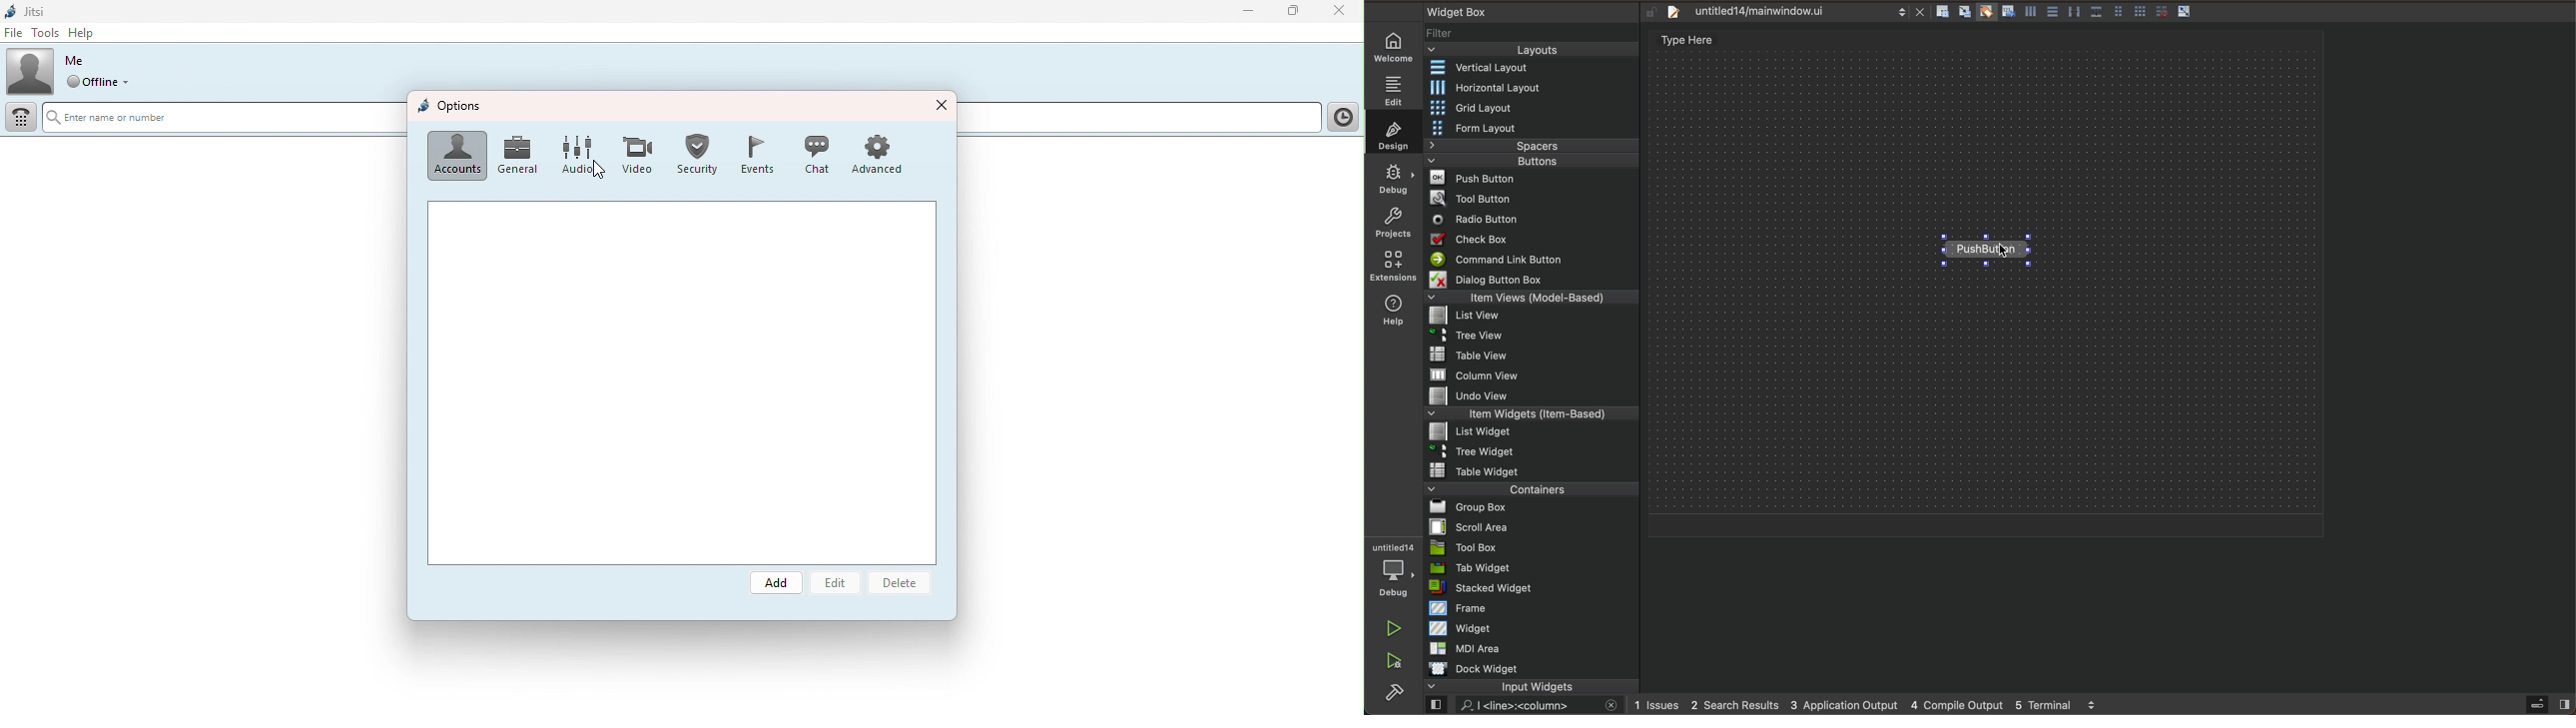 Image resolution: width=2576 pixels, height=728 pixels. Describe the element at coordinates (1534, 31) in the screenshot. I see `filter` at that location.